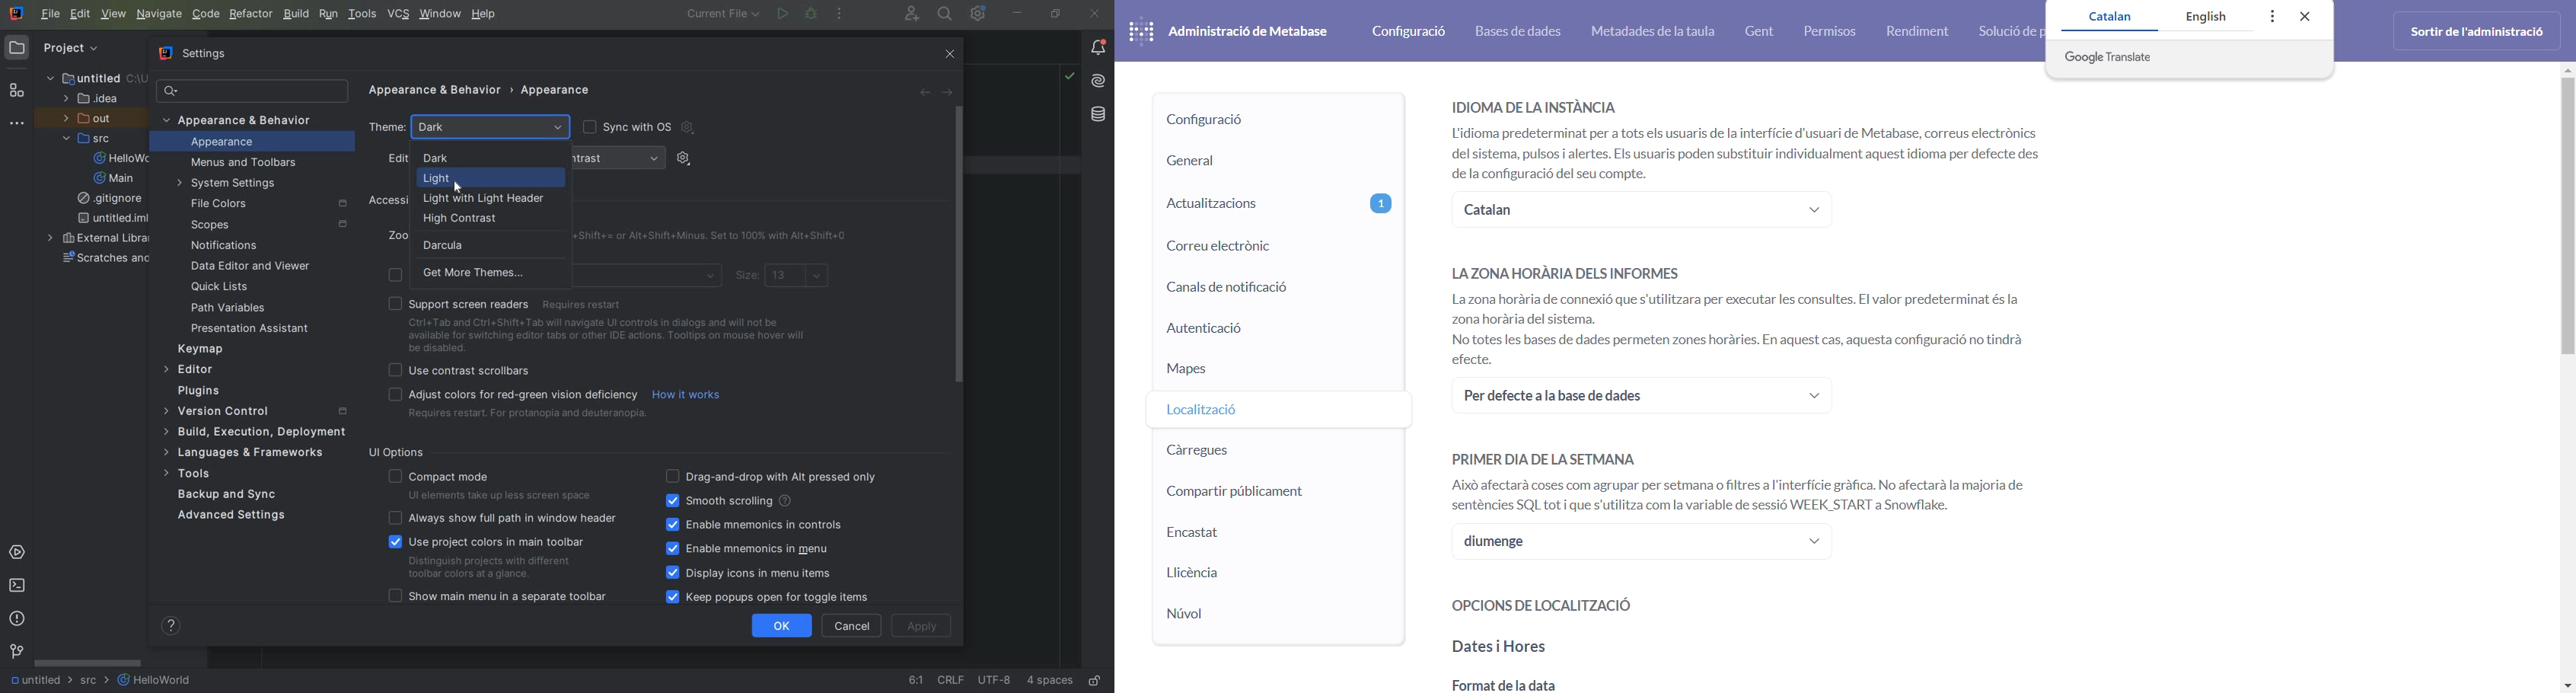  What do you see at coordinates (94, 138) in the screenshot?
I see `SRC` at bounding box center [94, 138].